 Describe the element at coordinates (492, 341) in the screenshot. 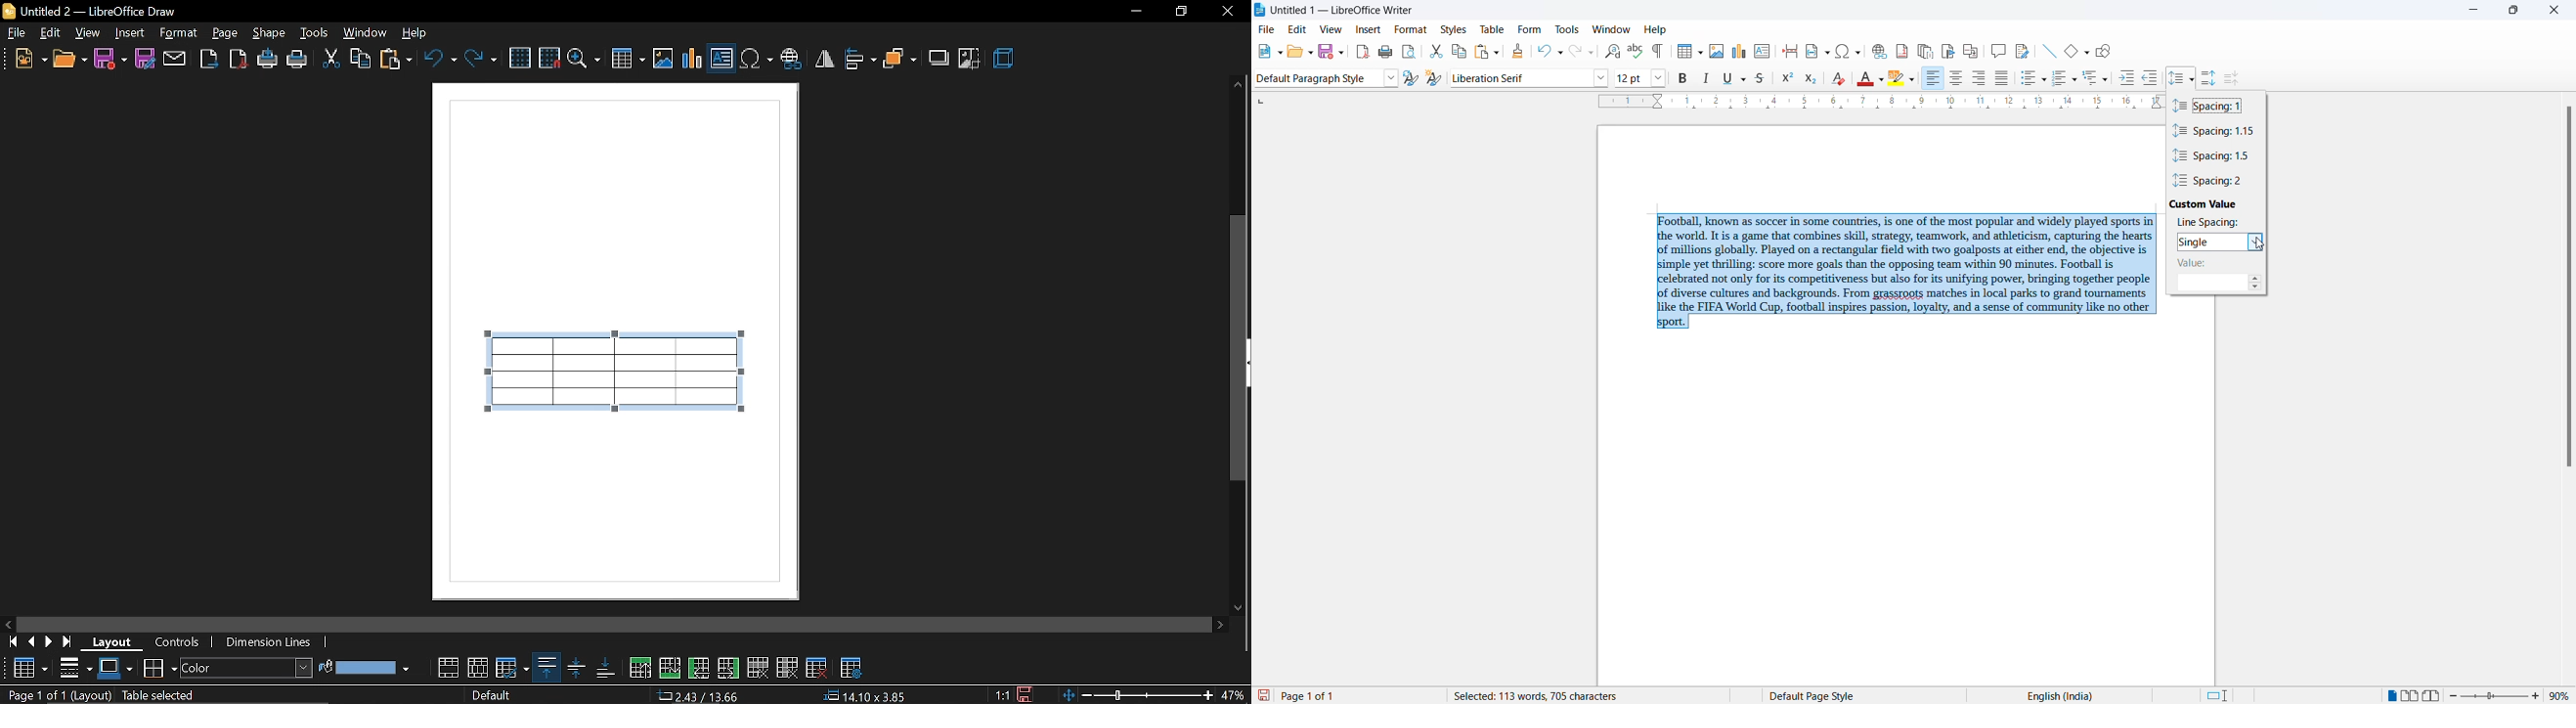

I see `cursor` at that location.